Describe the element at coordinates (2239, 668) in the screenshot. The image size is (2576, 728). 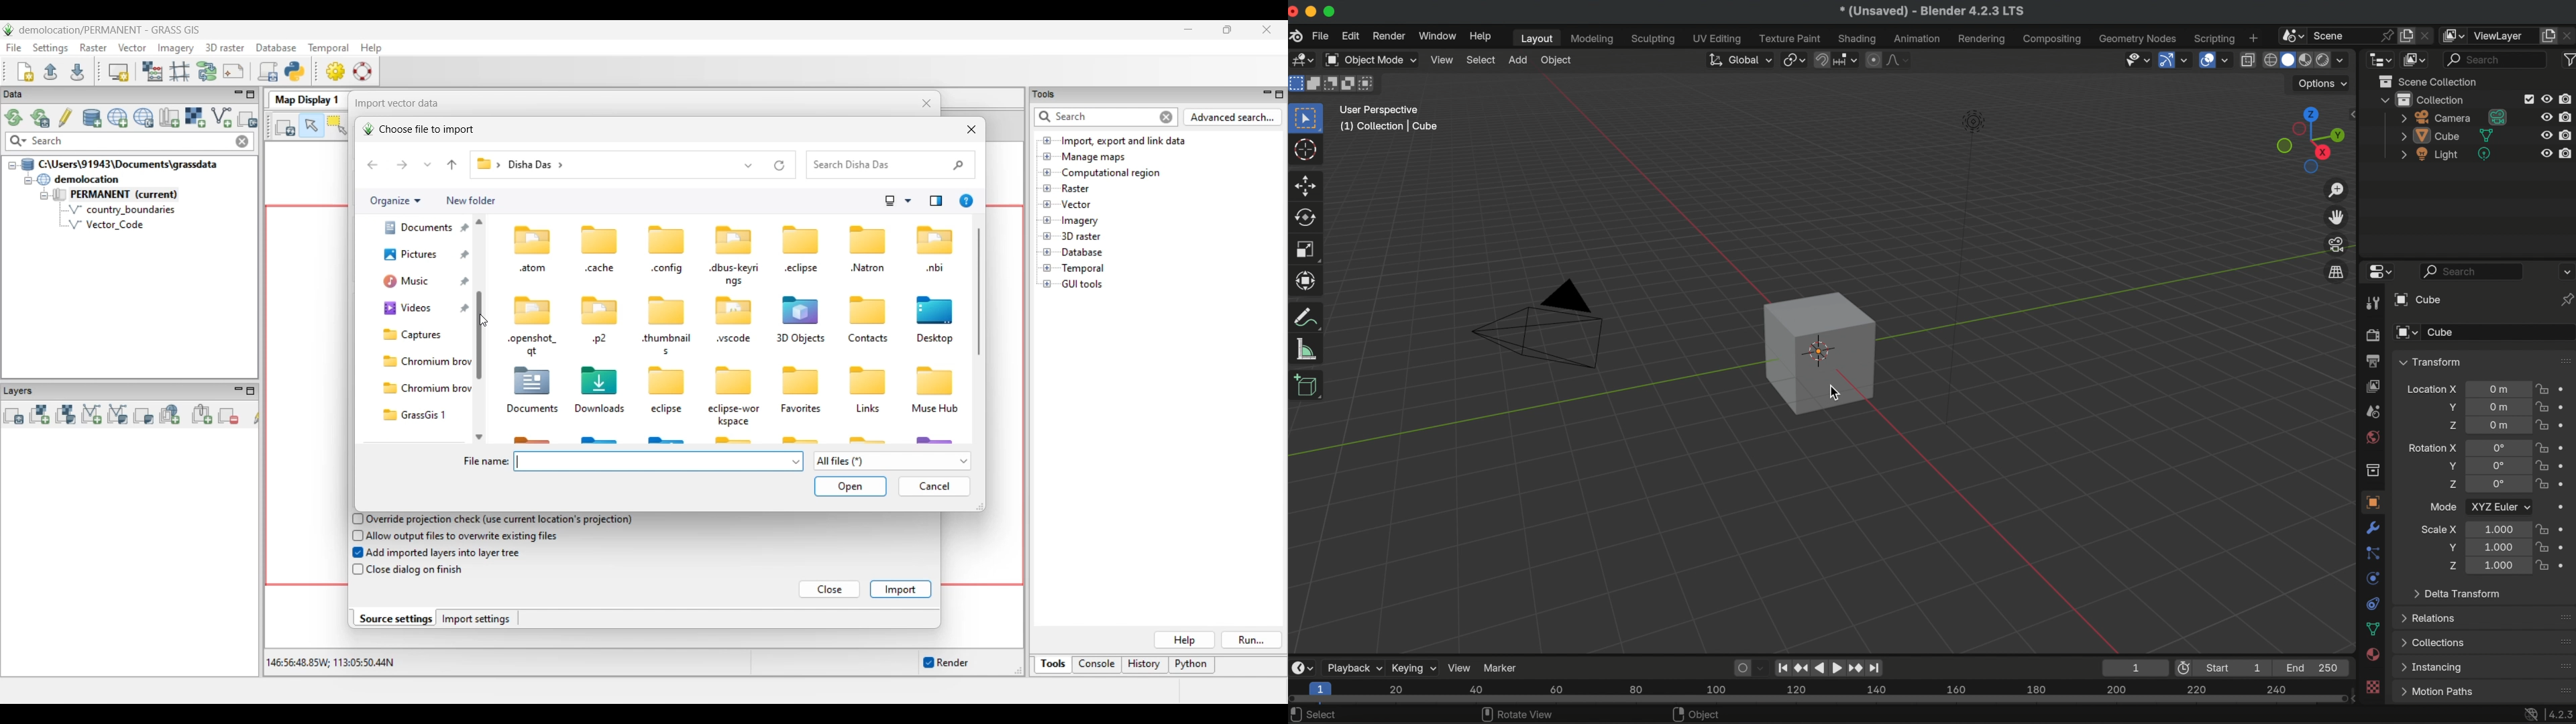
I see `Start 1` at that location.